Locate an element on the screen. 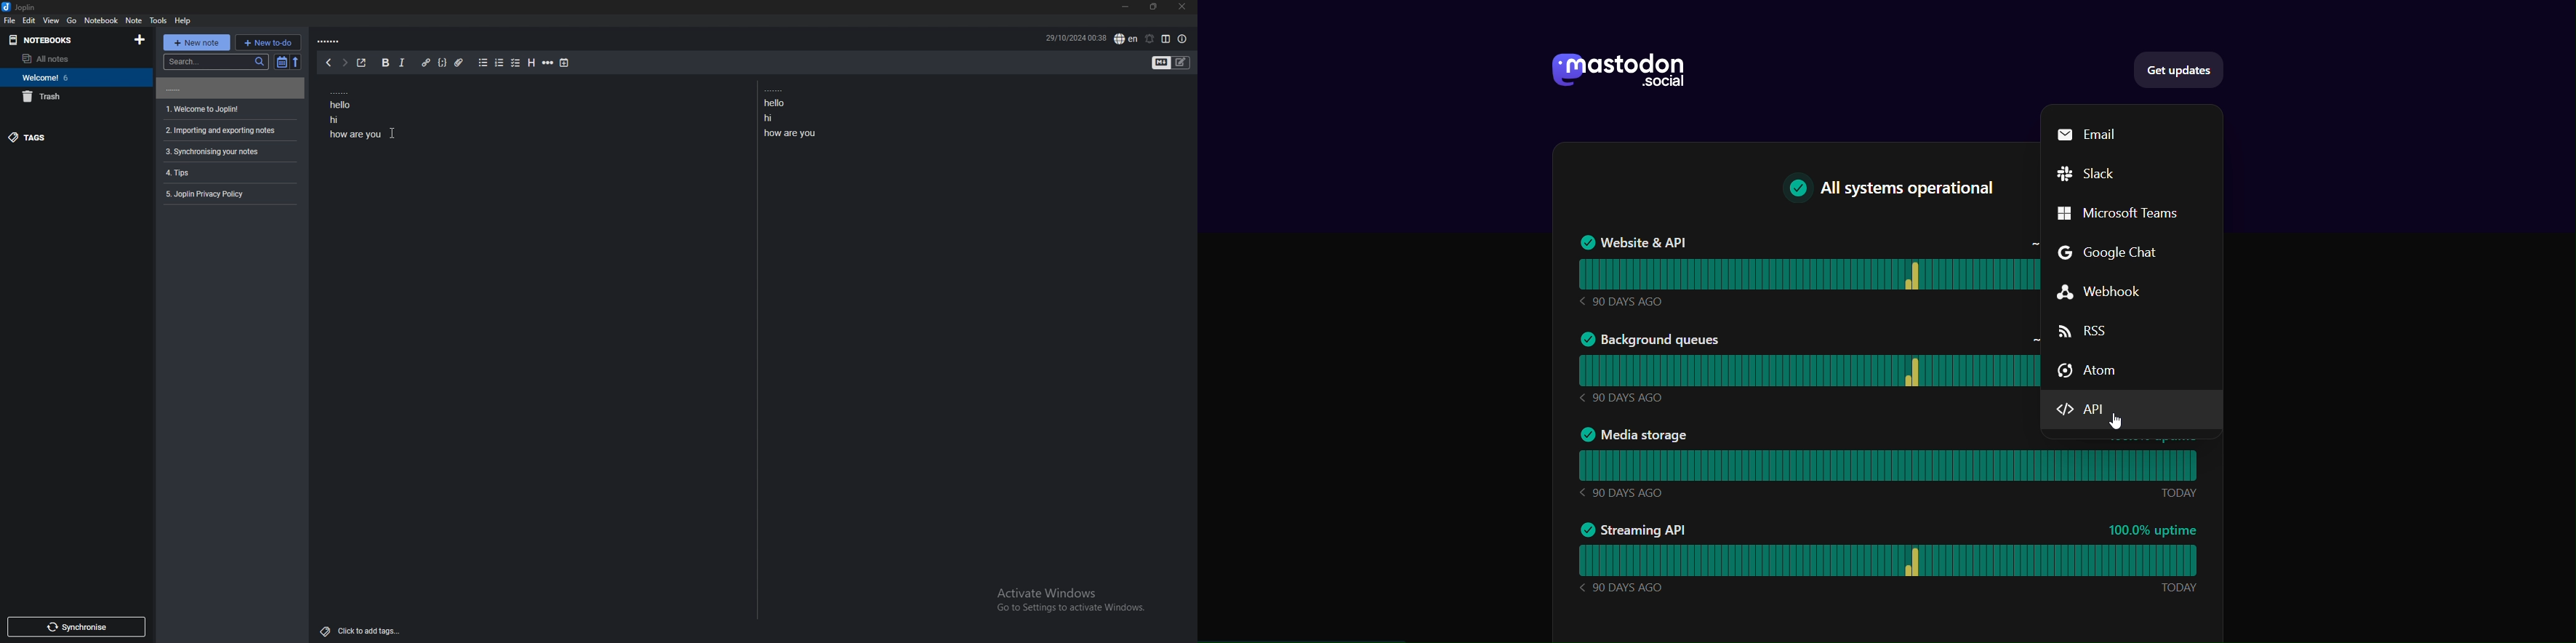  toggle editor layout is located at coordinates (1167, 39).